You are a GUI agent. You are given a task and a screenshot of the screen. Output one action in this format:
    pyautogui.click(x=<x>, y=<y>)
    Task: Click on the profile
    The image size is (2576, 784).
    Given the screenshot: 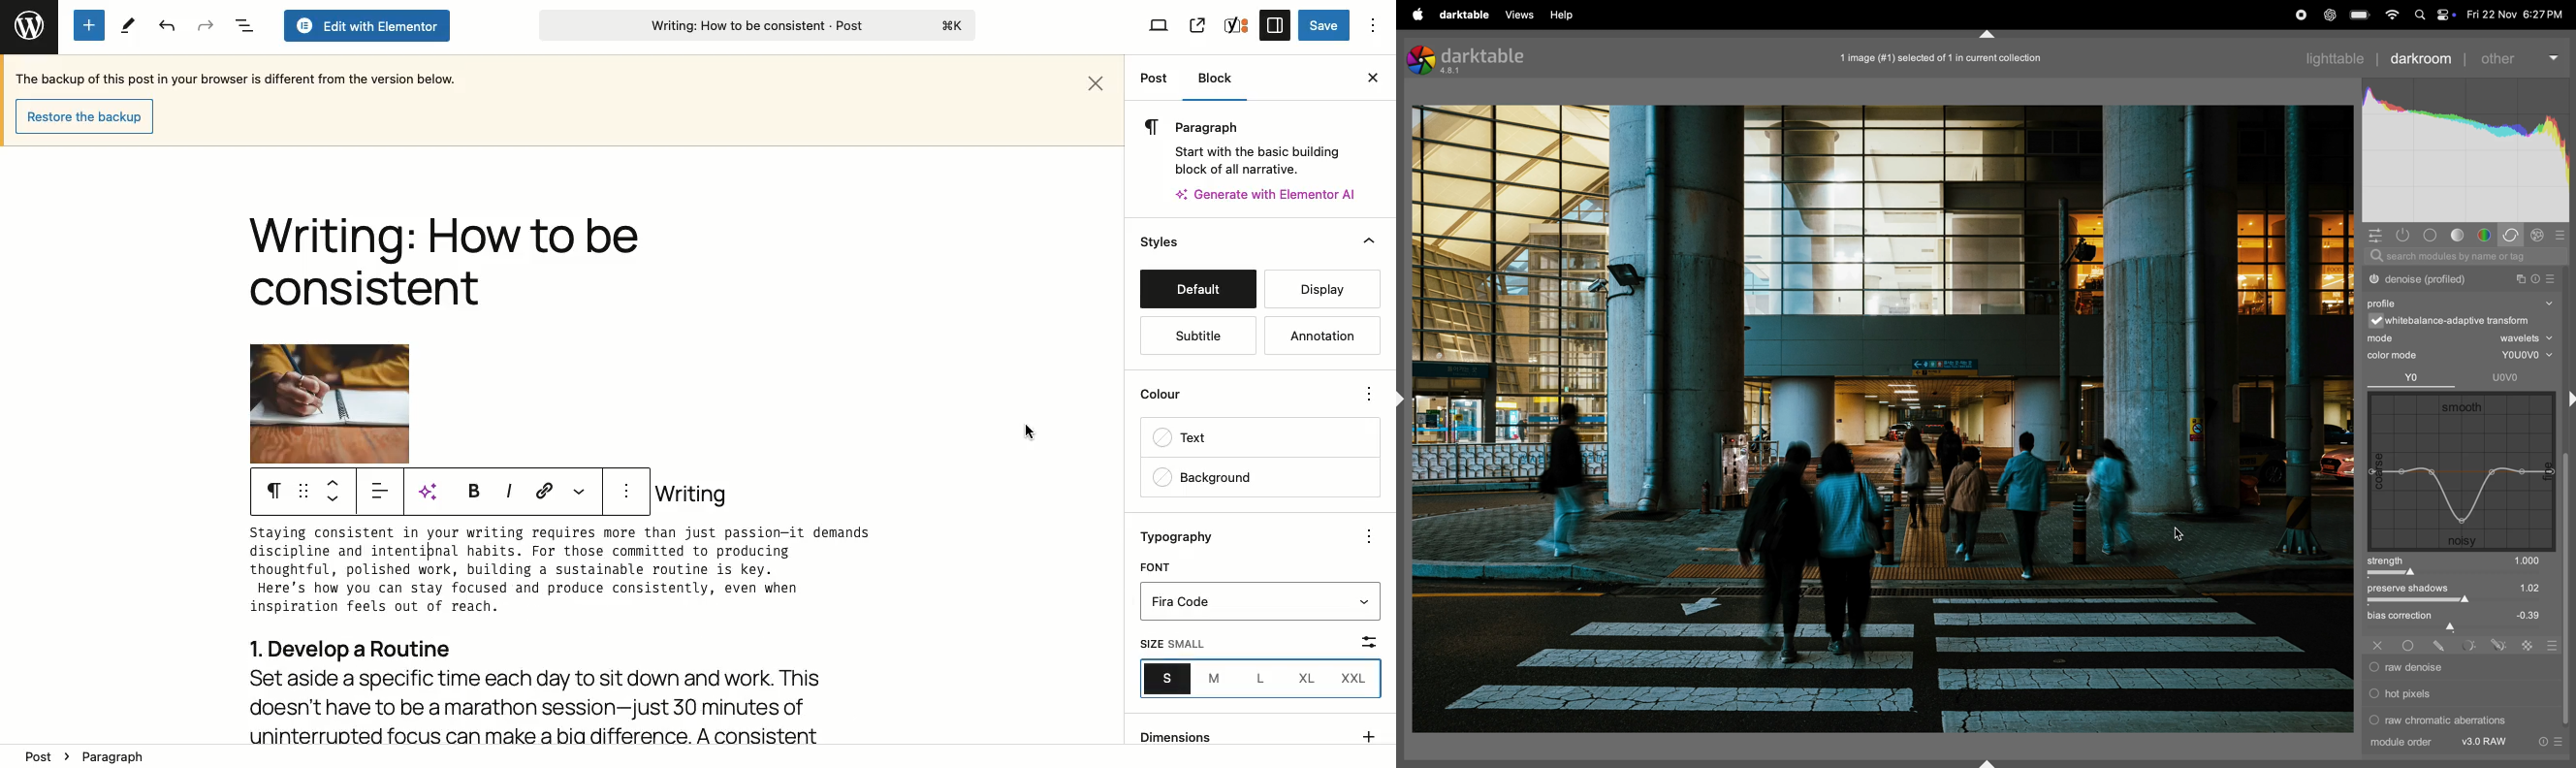 What is the action you would take?
    pyautogui.click(x=2383, y=303)
    